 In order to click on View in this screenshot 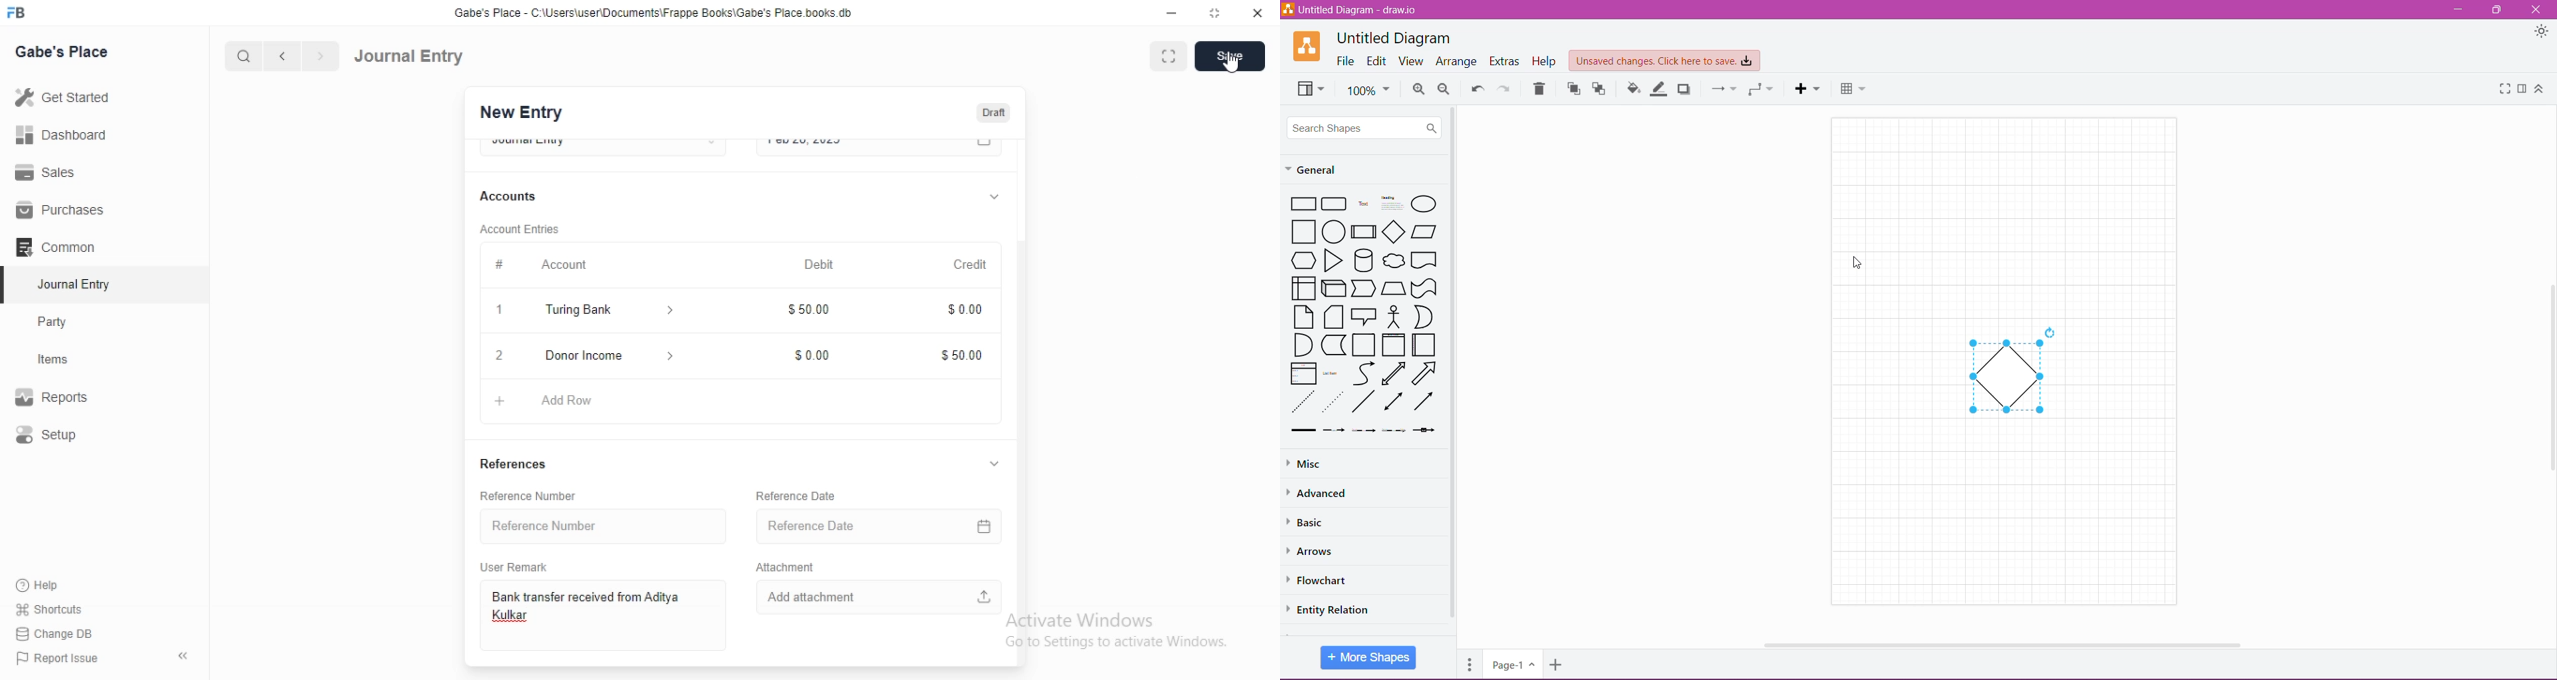, I will do `click(1311, 88)`.